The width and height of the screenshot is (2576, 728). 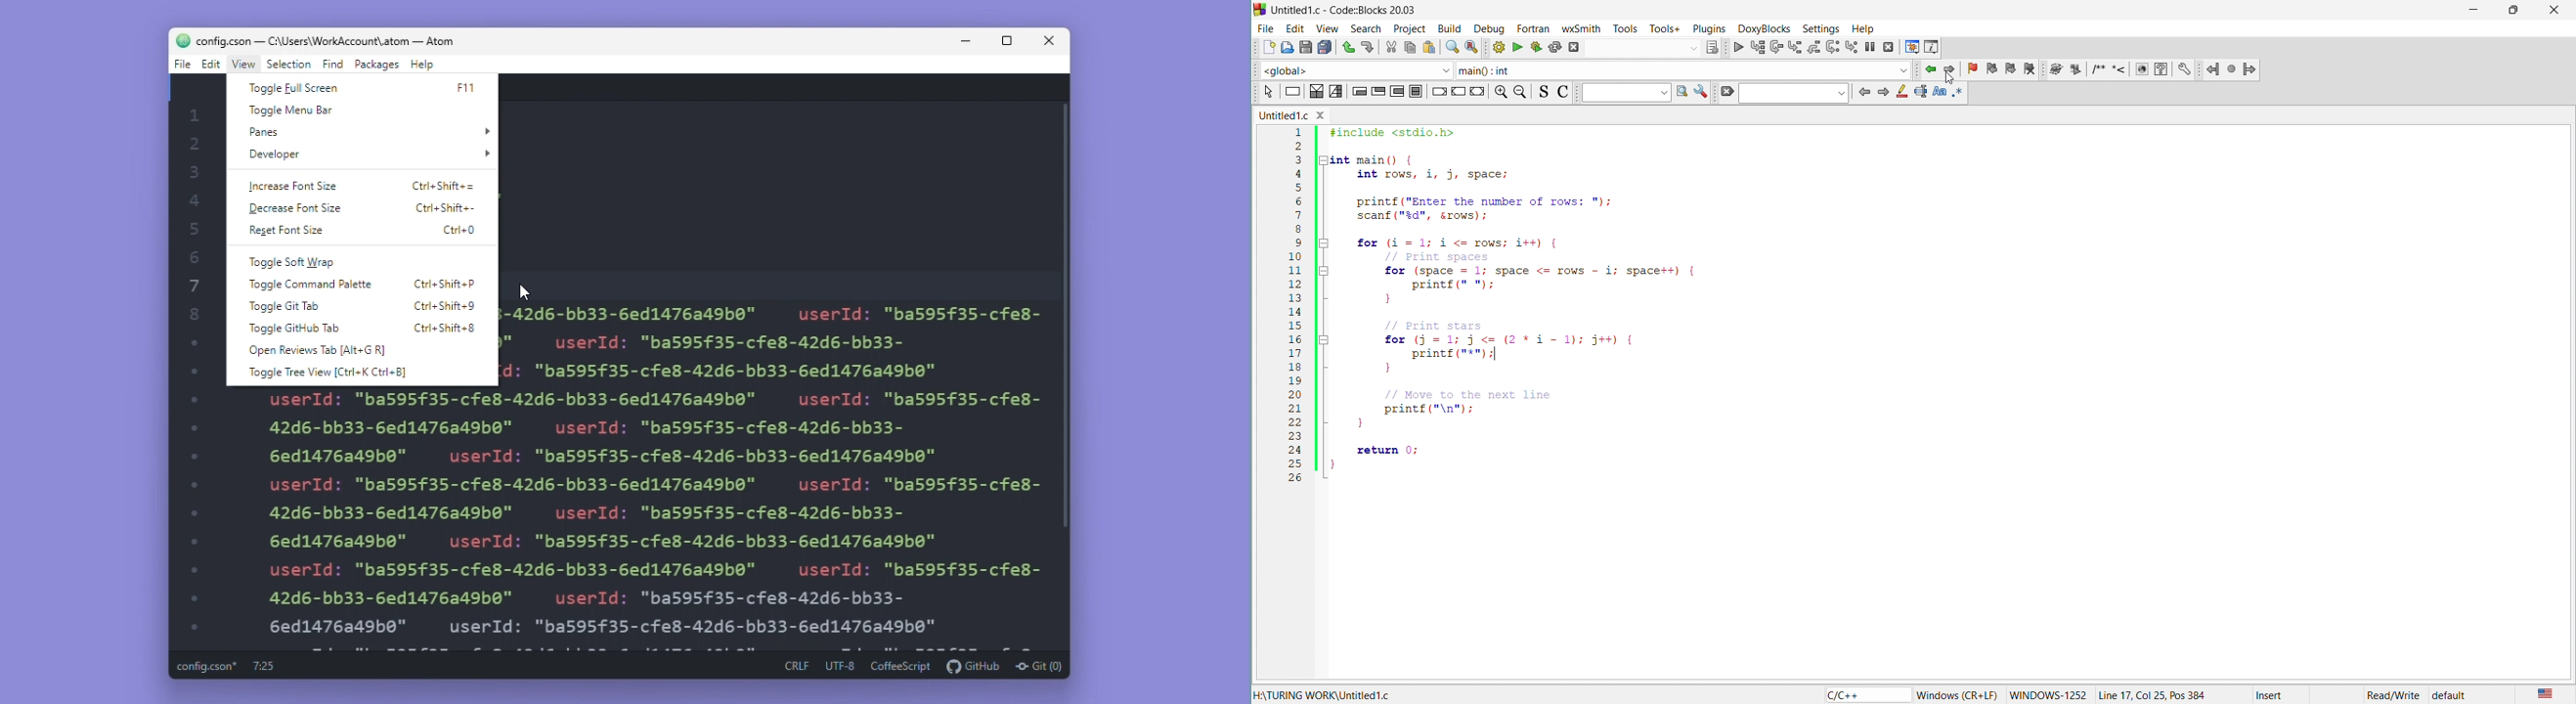 I want to click on save as, so click(x=1307, y=47).